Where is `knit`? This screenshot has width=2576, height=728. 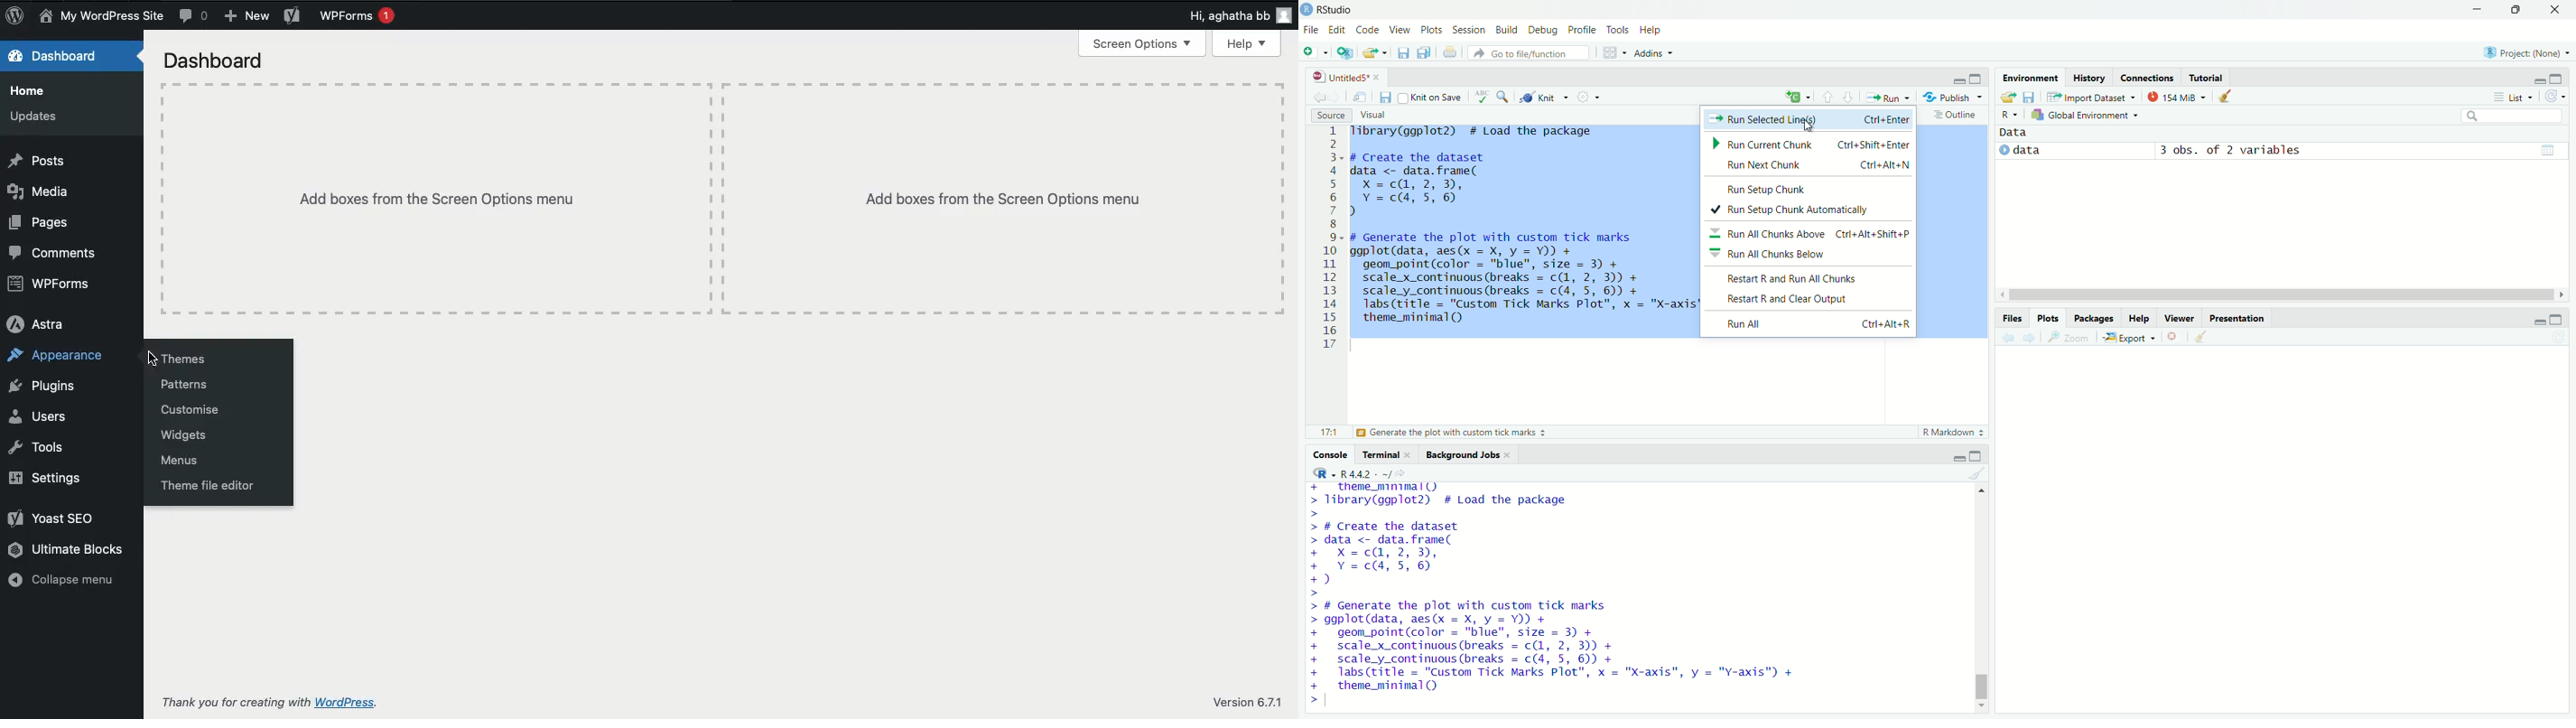
knit is located at coordinates (1545, 97).